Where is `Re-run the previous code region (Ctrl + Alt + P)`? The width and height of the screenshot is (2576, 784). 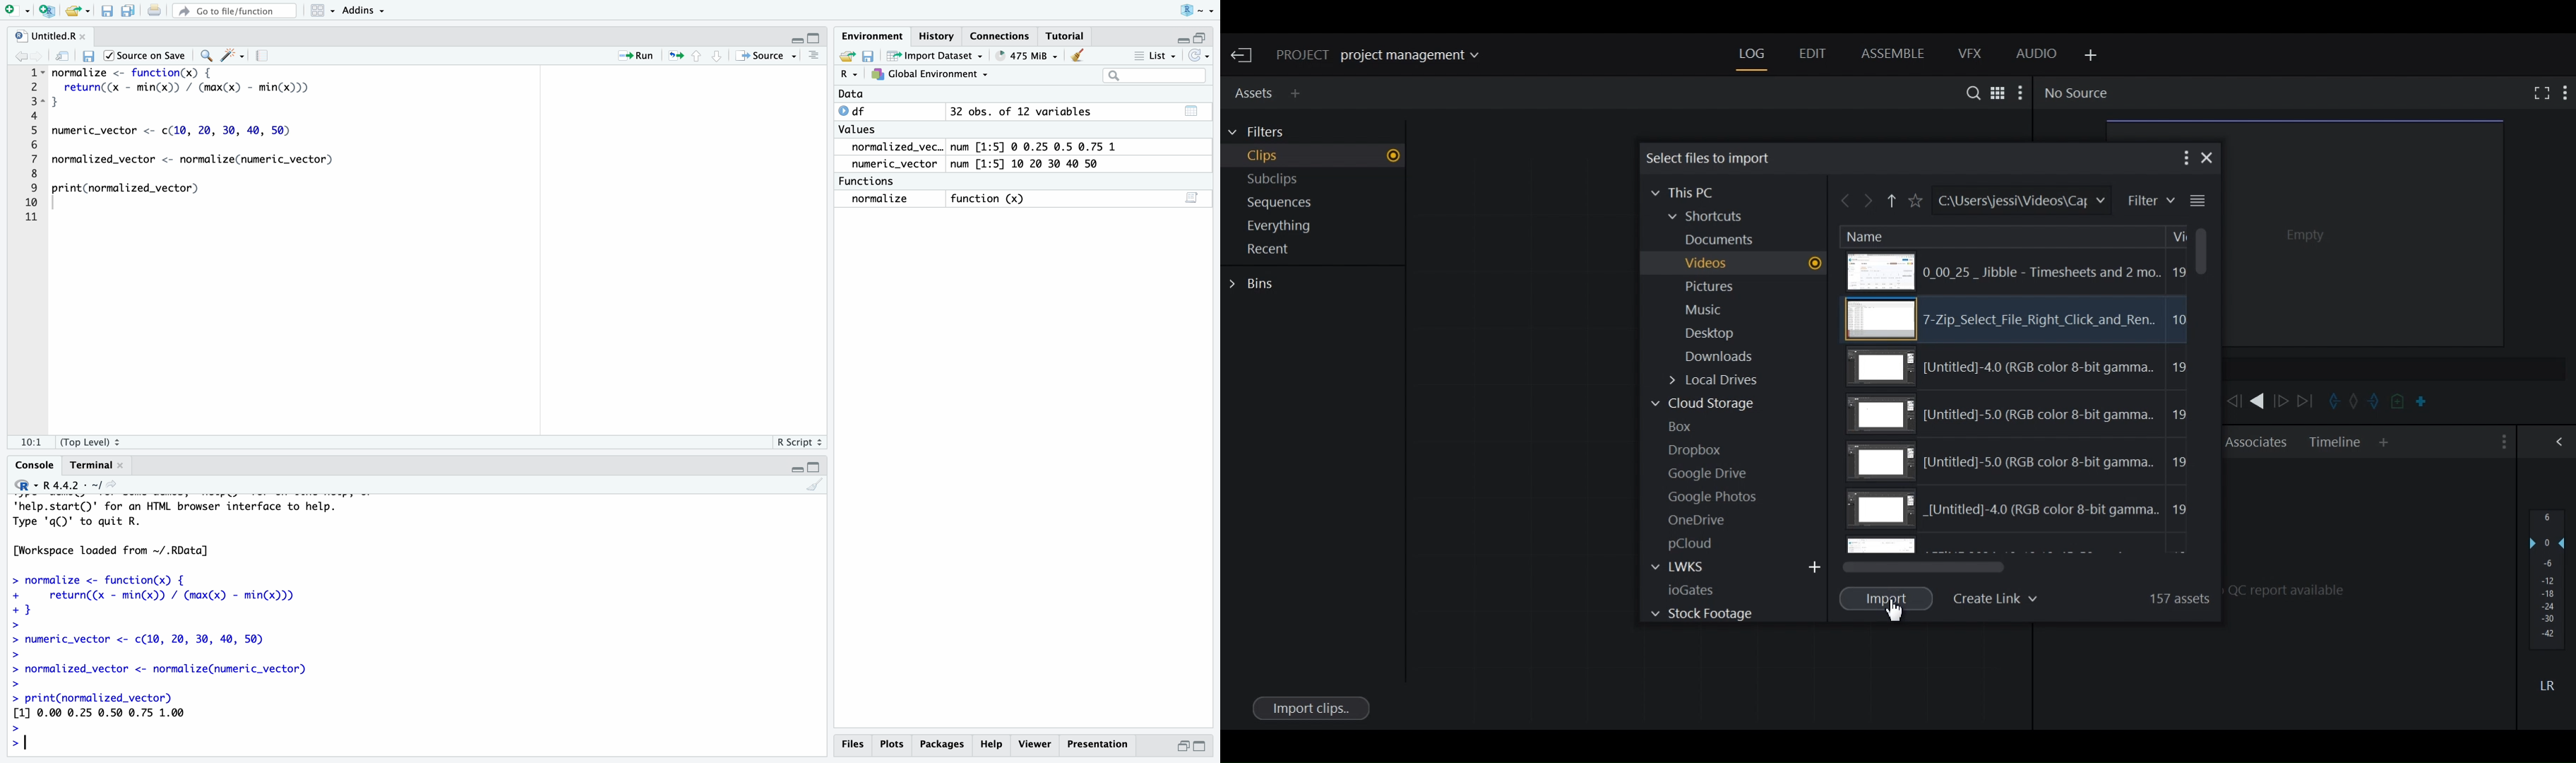 Re-run the previous code region (Ctrl + Alt + P) is located at coordinates (676, 56).